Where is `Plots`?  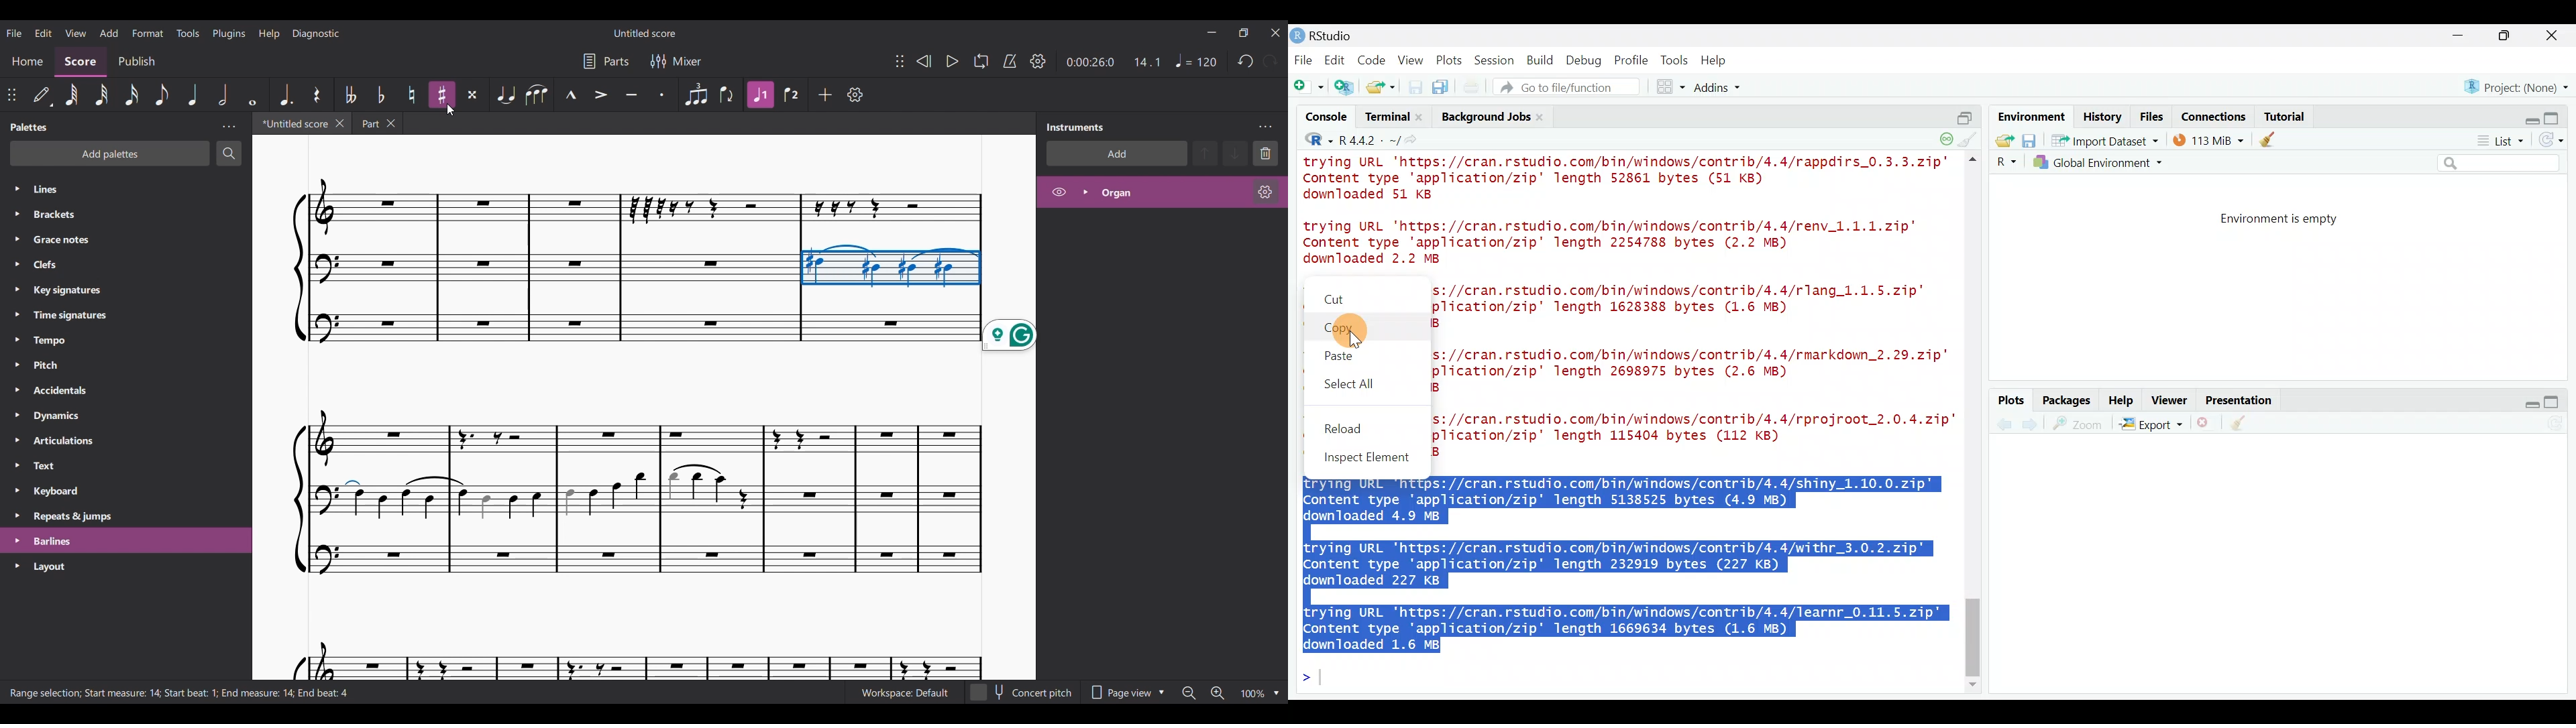
Plots is located at coordinates (1450, 58).